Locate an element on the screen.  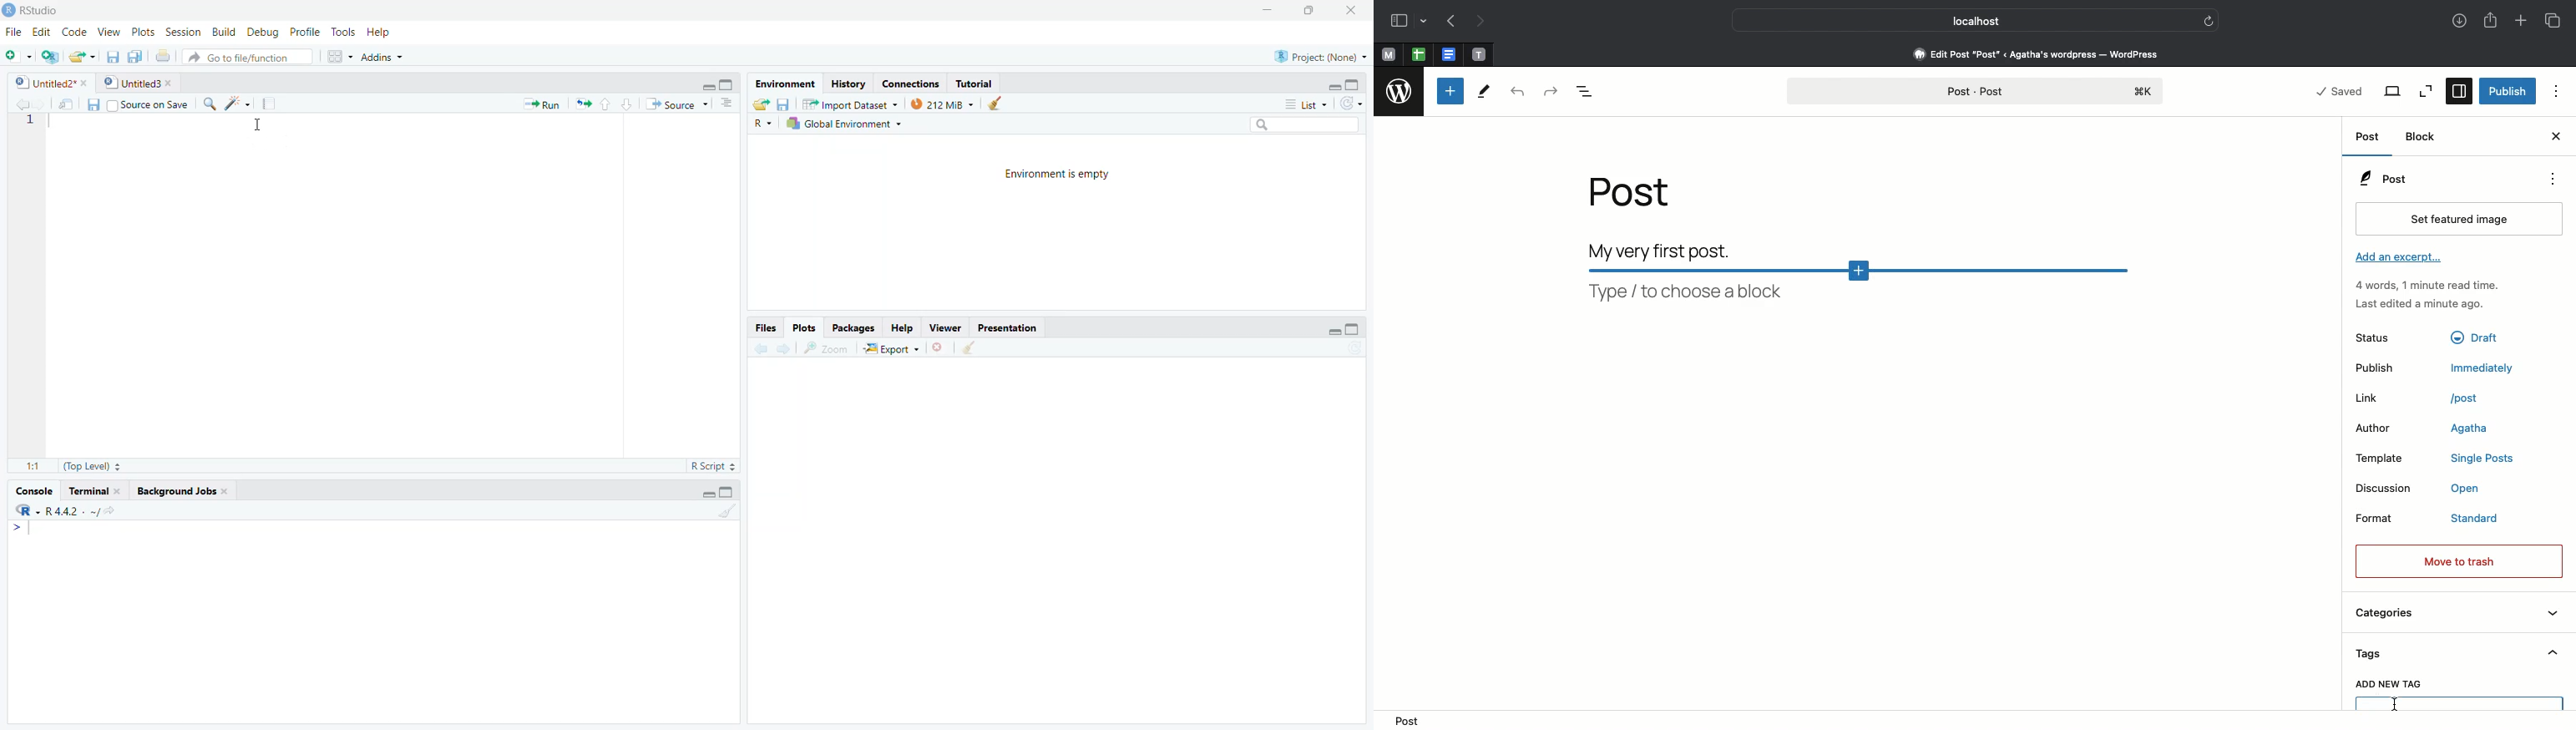
console is located at coordinates (30, 491).